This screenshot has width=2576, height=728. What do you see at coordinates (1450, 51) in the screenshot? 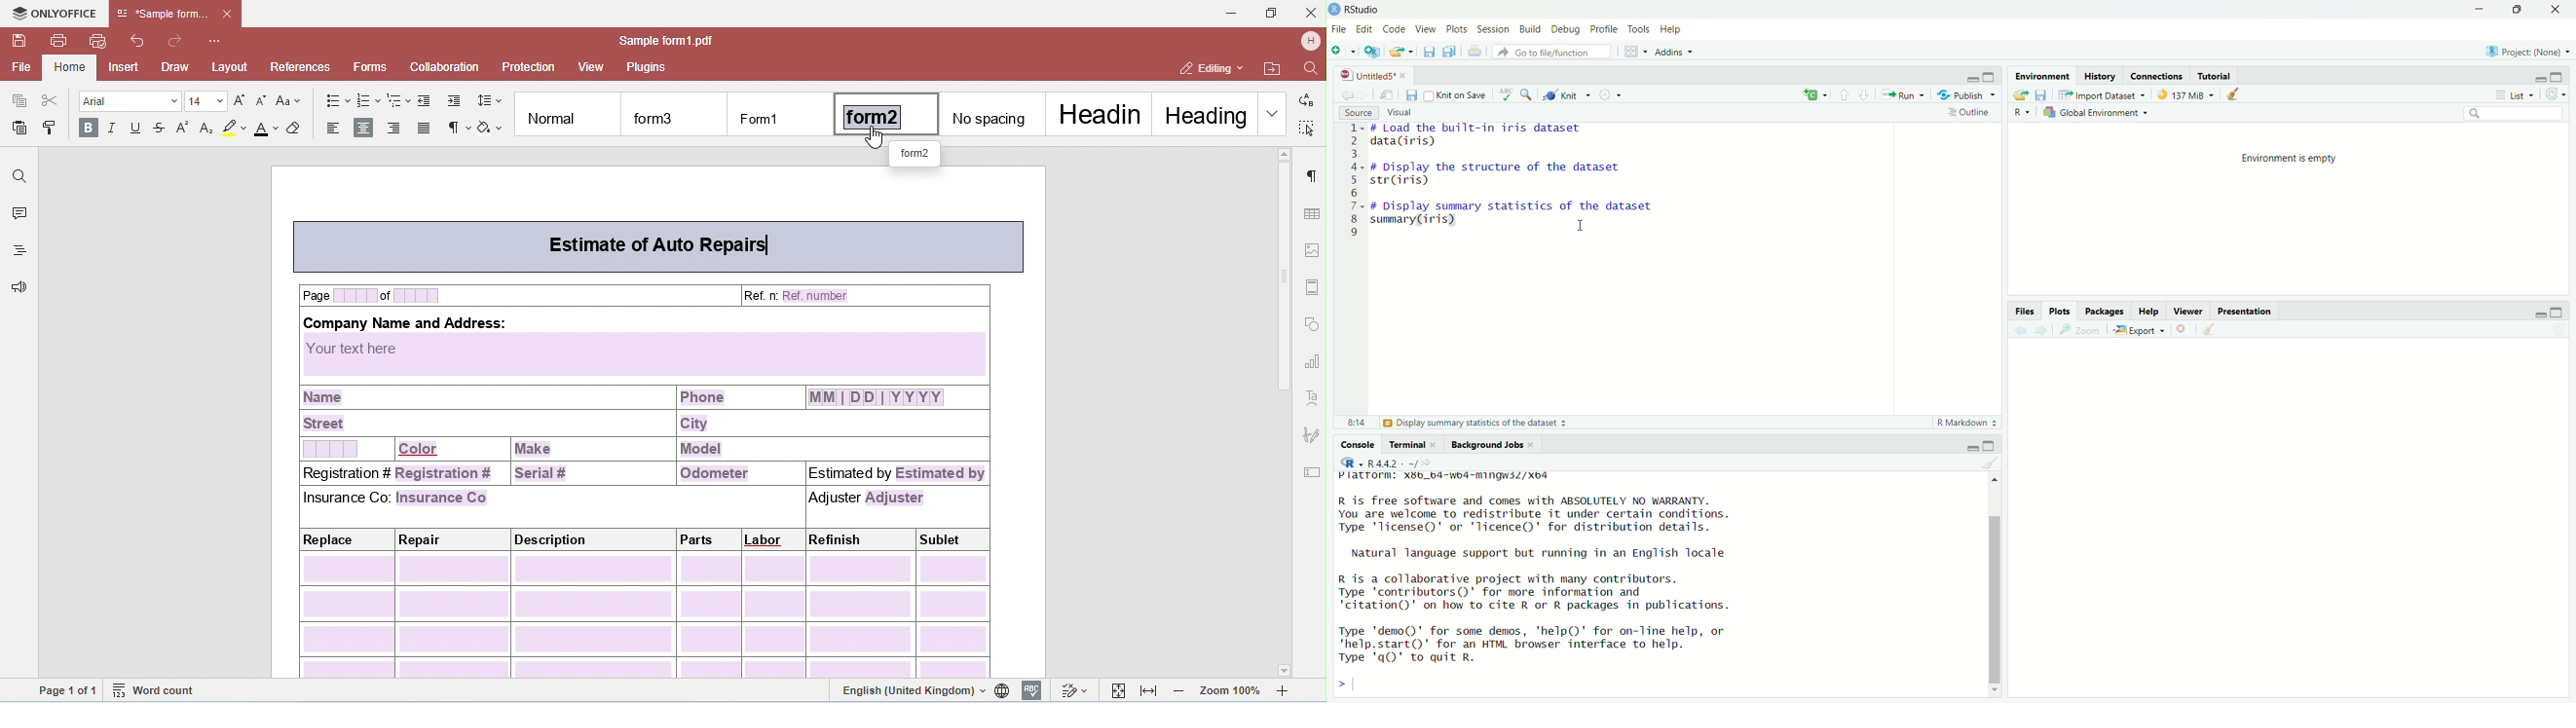
I see `Save all open files` at bounding box center [1450, 51].